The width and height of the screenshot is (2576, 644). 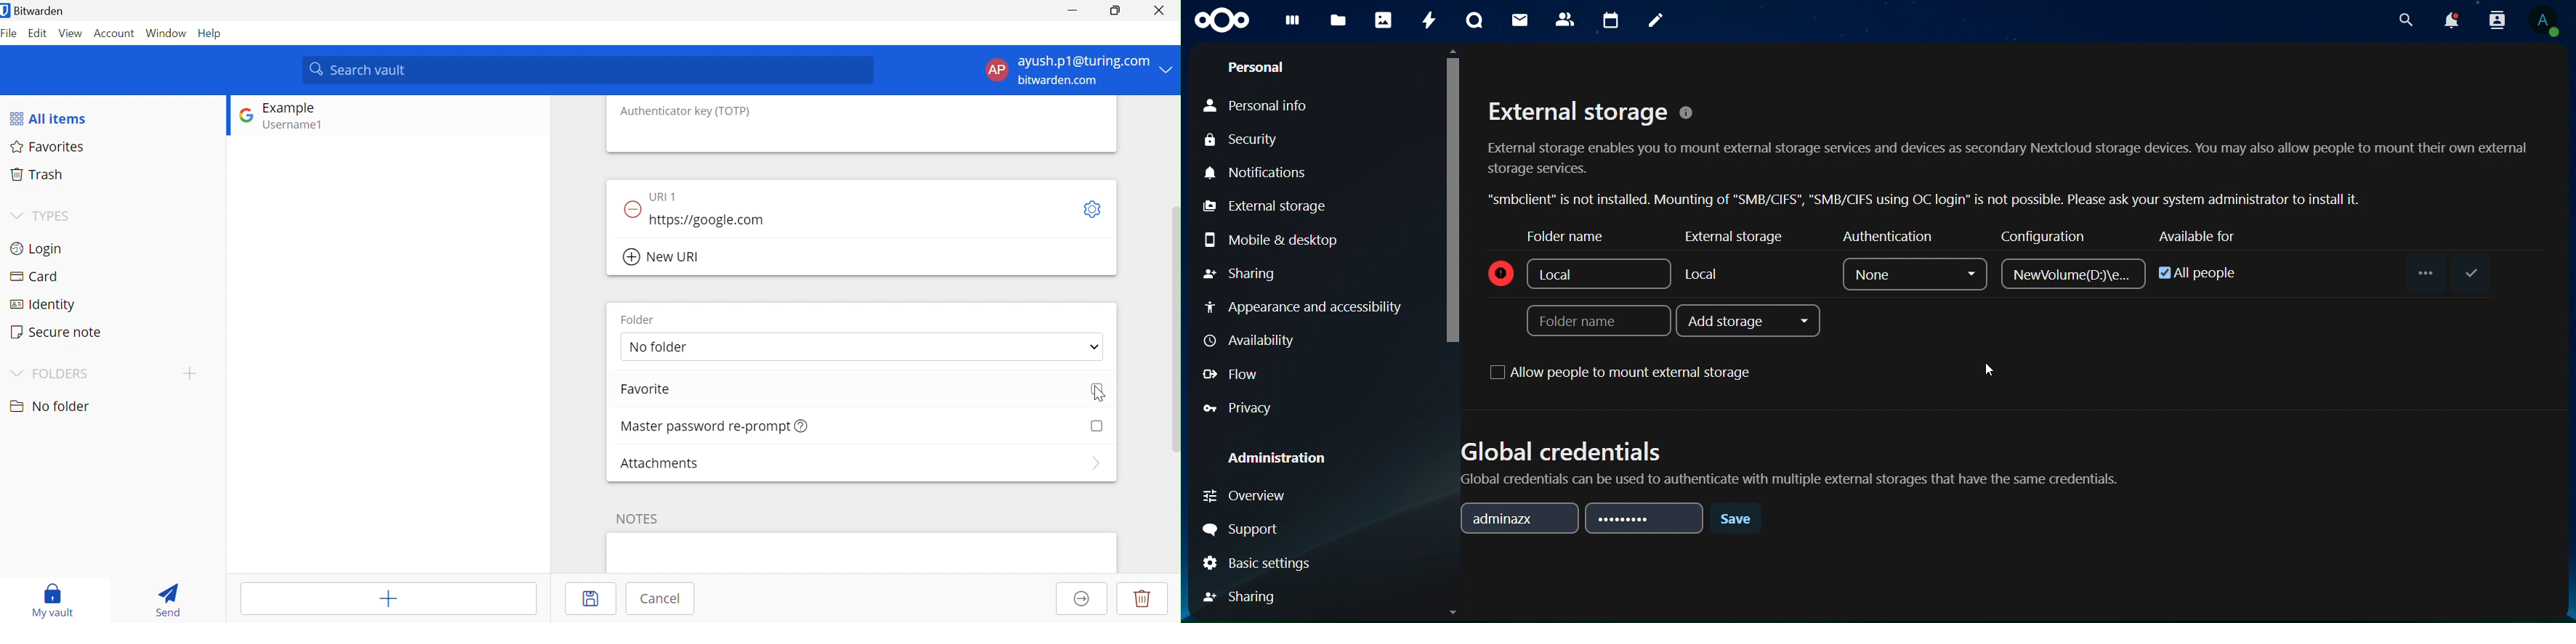 I want to click on TYPES, so click(x=54, y=215).